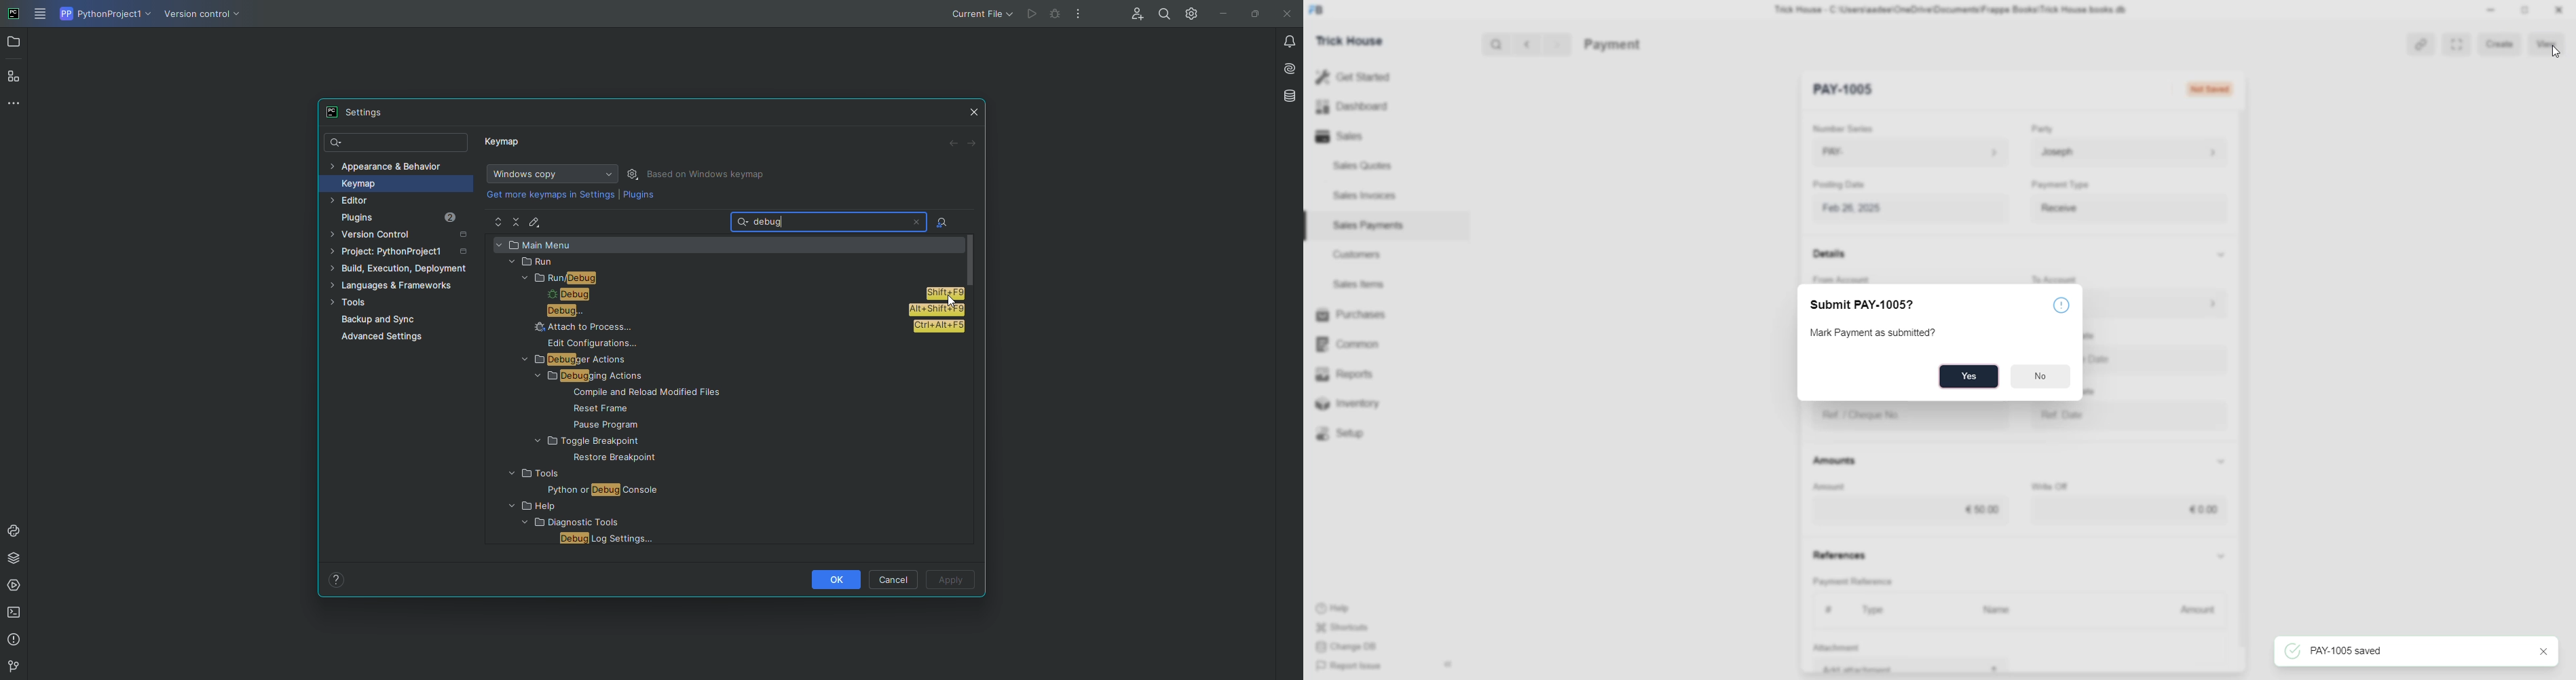 The image size is (2576, 700). What do you see at coordinates (1354, 345) in the screenshot?
I see `Common` at bounding box center [1354, 345].